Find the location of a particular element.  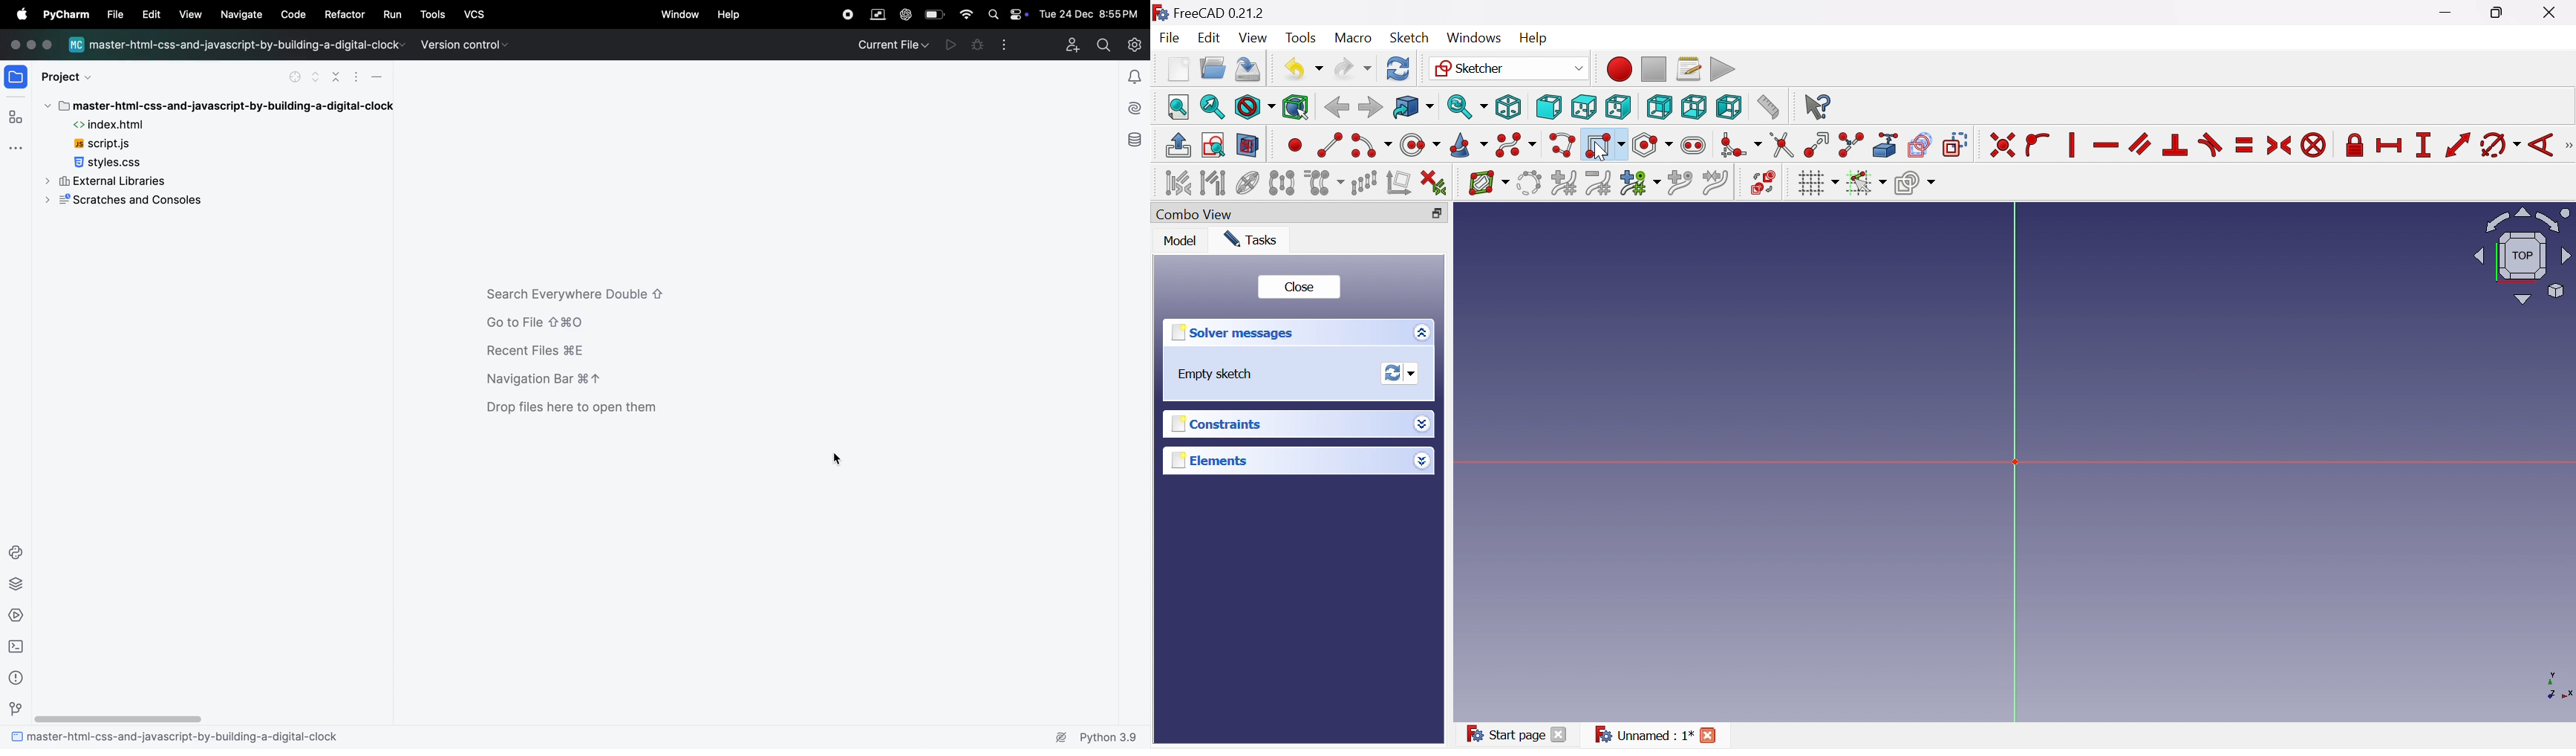

expand selected is located at coordinates (315, 76).